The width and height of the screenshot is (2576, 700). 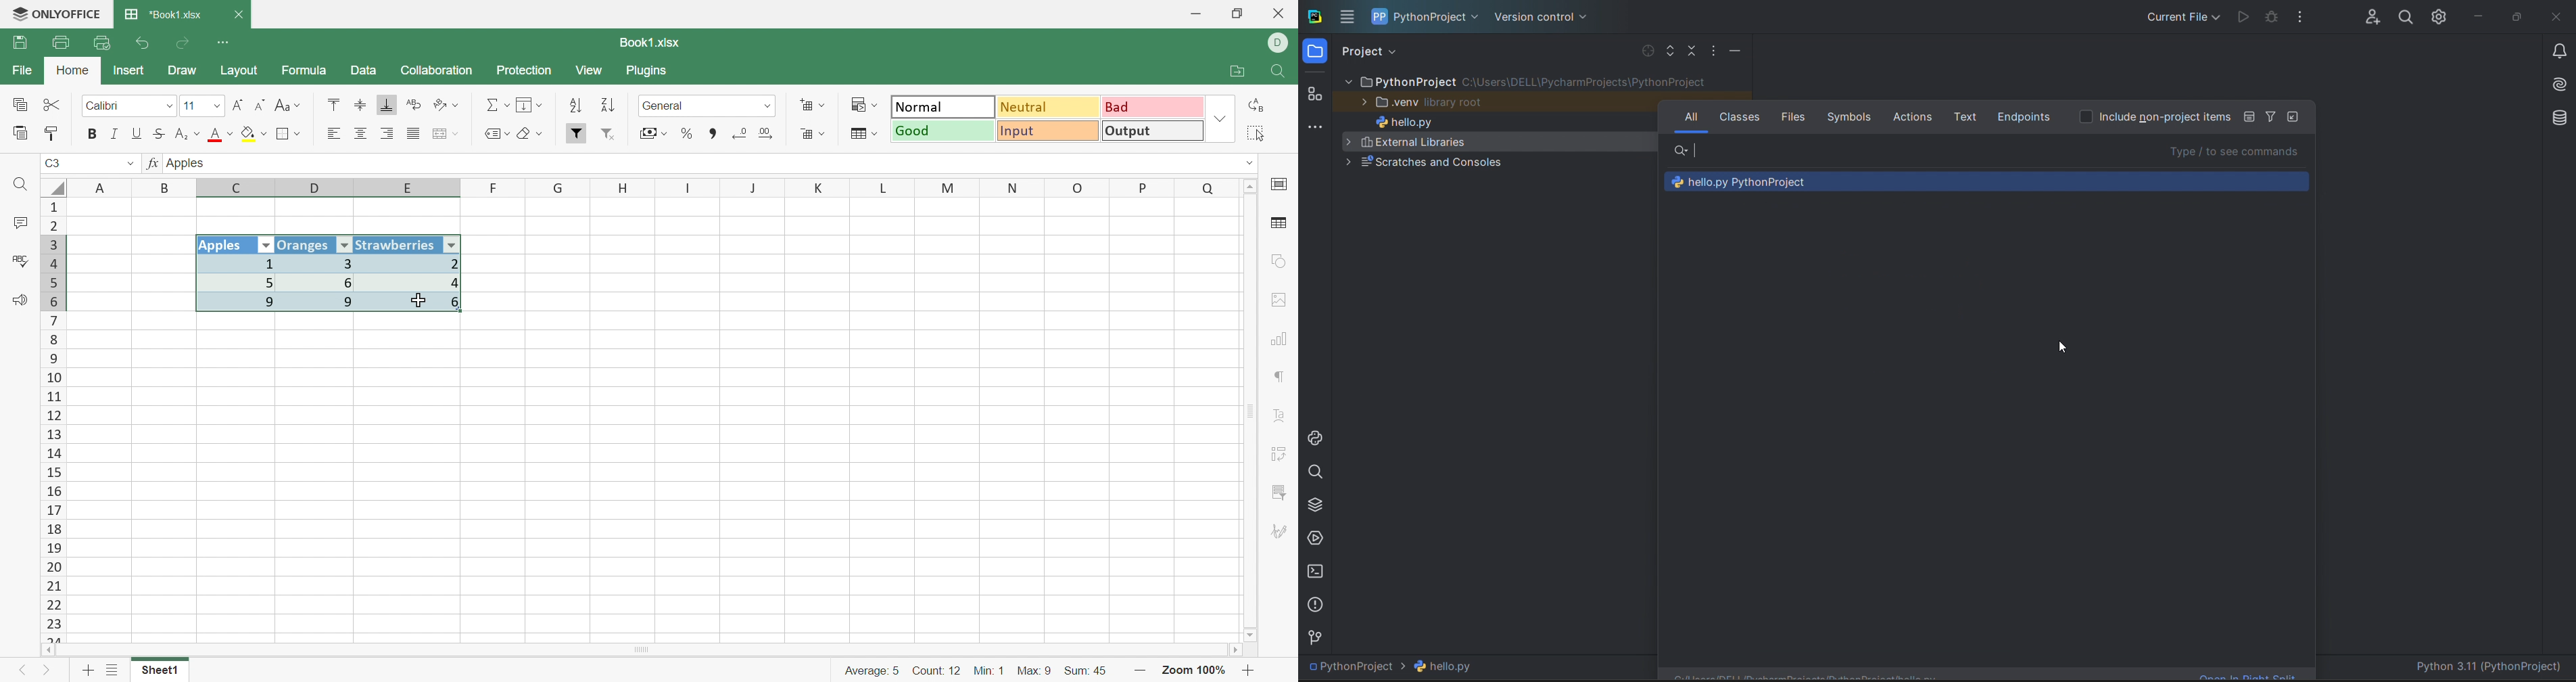 I want to click on Save, so click(x=22, y=43).